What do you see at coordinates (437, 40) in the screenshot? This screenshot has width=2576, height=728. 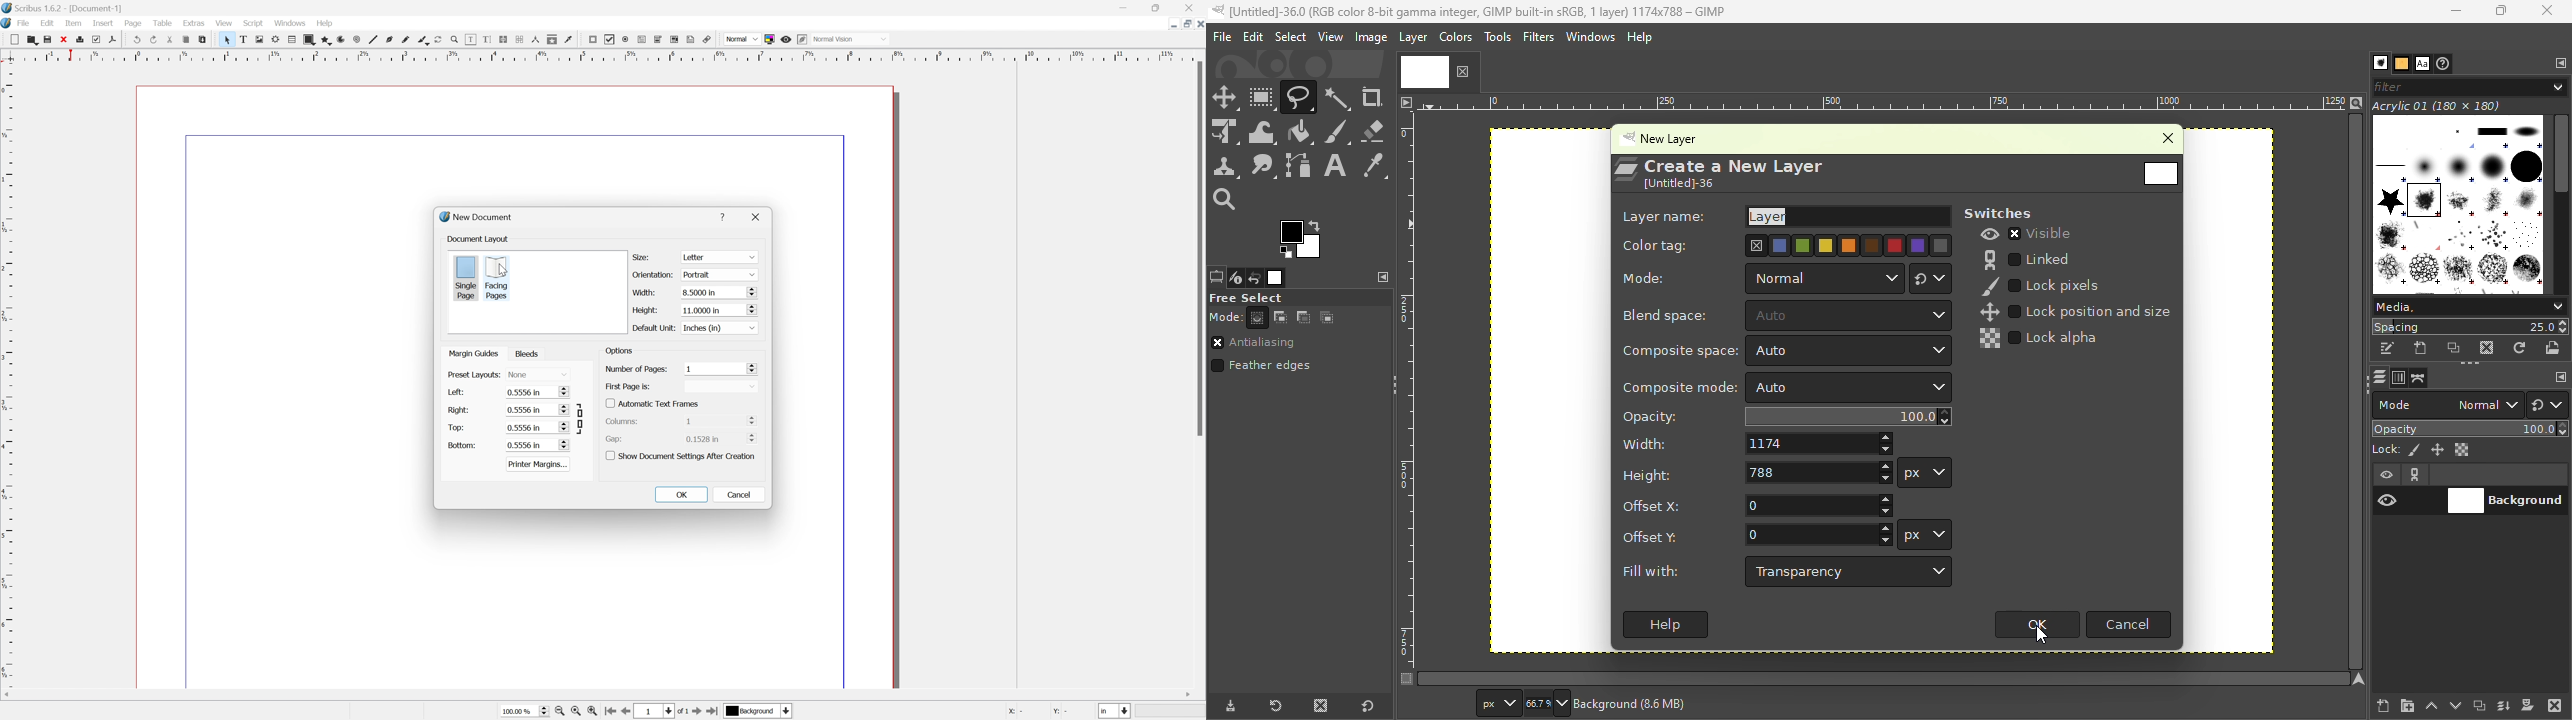 I see `Rotate item` at bounding box center [437, 40].